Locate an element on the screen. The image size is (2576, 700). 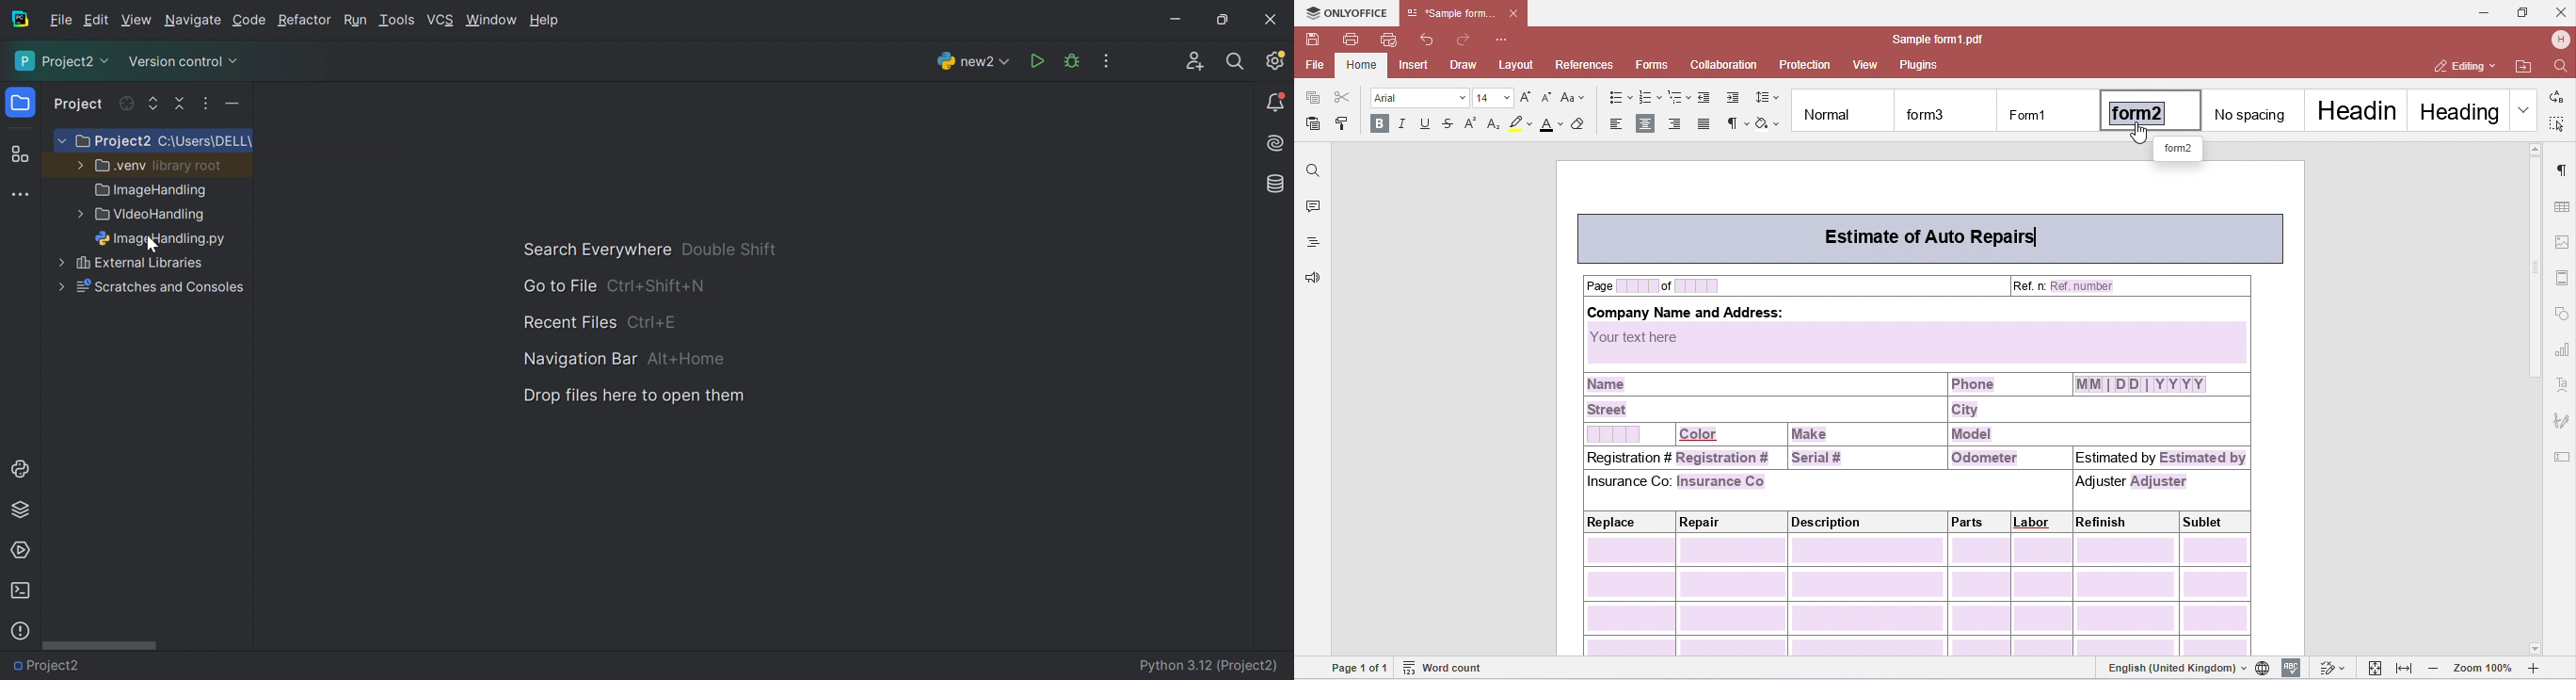
Database is located at coordinates (1277, 185).